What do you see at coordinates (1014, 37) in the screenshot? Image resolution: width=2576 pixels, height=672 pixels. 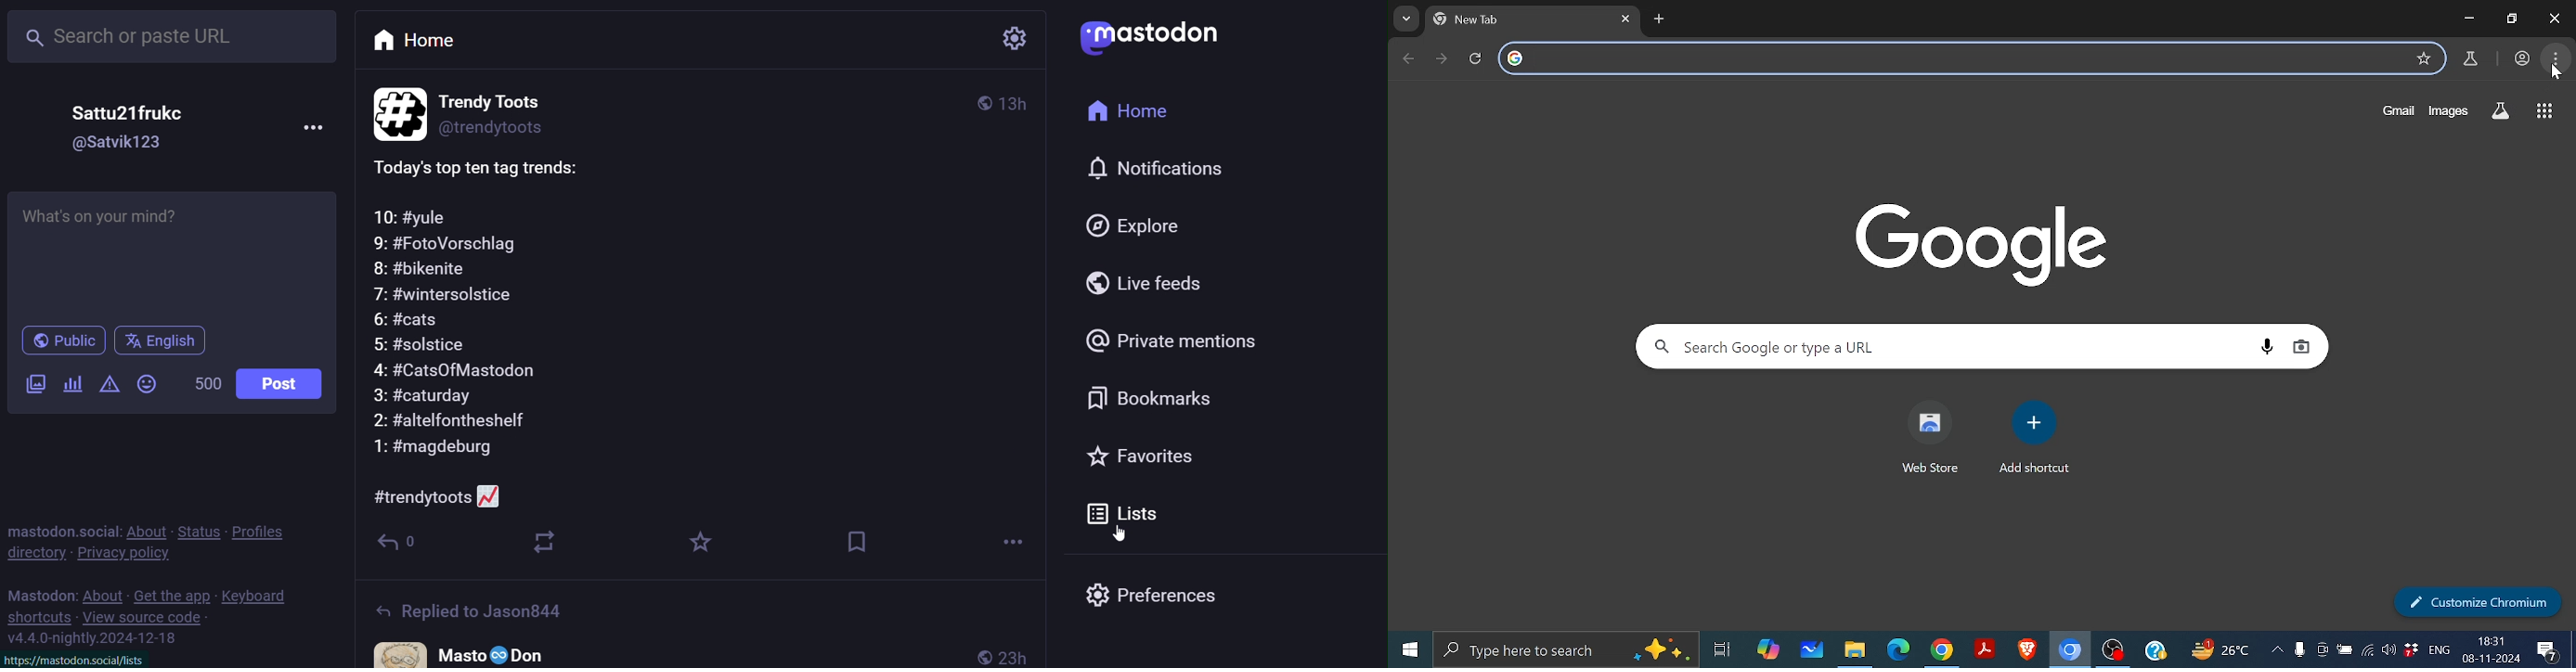 I see `setting` at bounding box center [1014, 37].